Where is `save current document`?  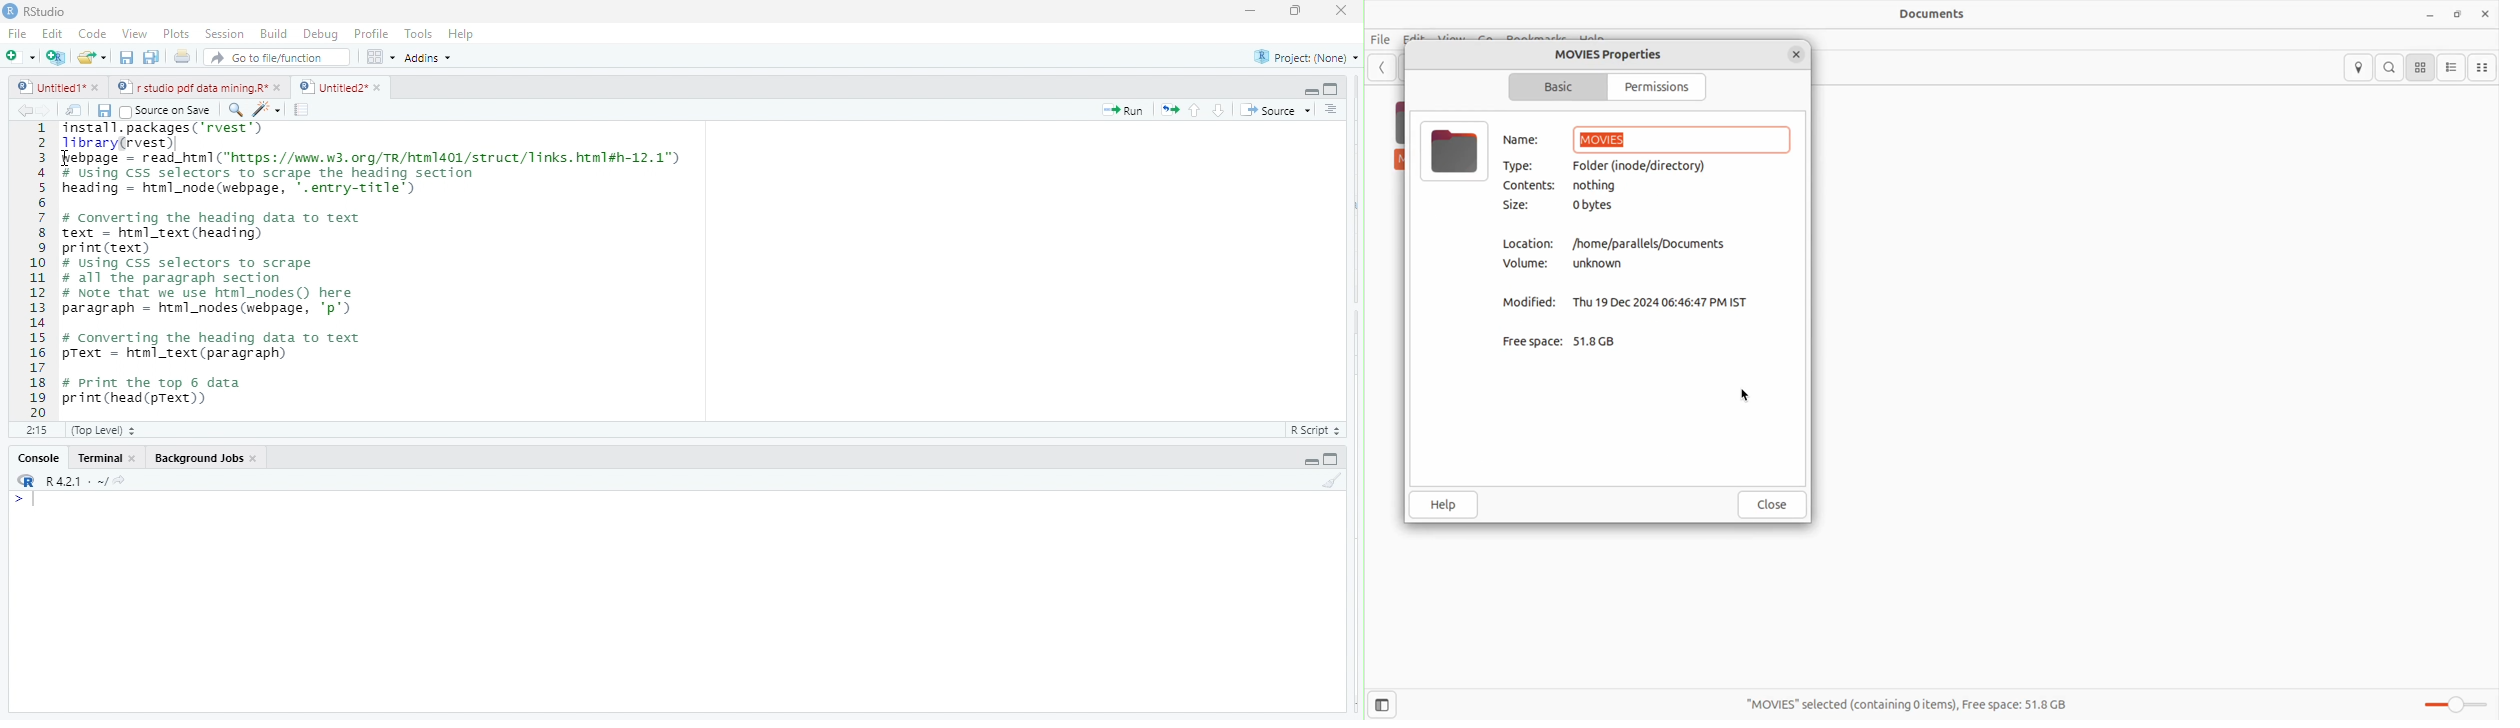 save current document is located at coordinates (126, 58).